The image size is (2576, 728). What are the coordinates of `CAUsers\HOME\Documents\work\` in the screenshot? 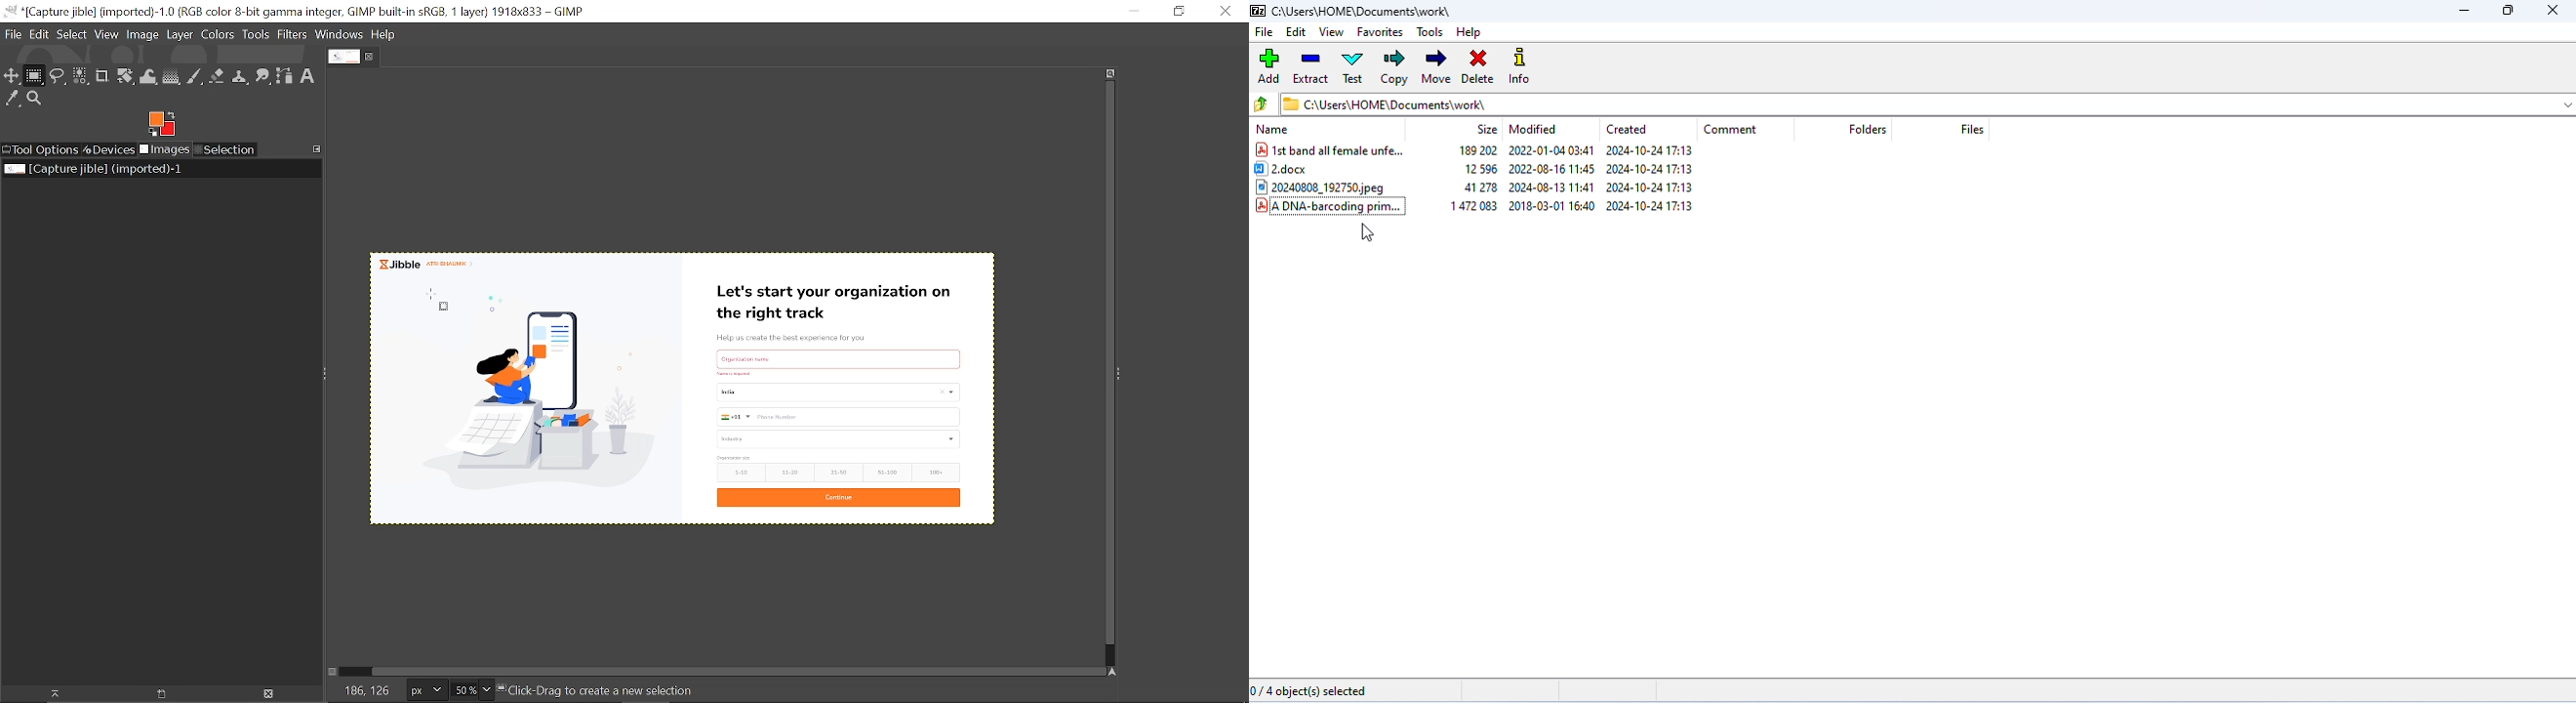 It's located at (1352, 11).